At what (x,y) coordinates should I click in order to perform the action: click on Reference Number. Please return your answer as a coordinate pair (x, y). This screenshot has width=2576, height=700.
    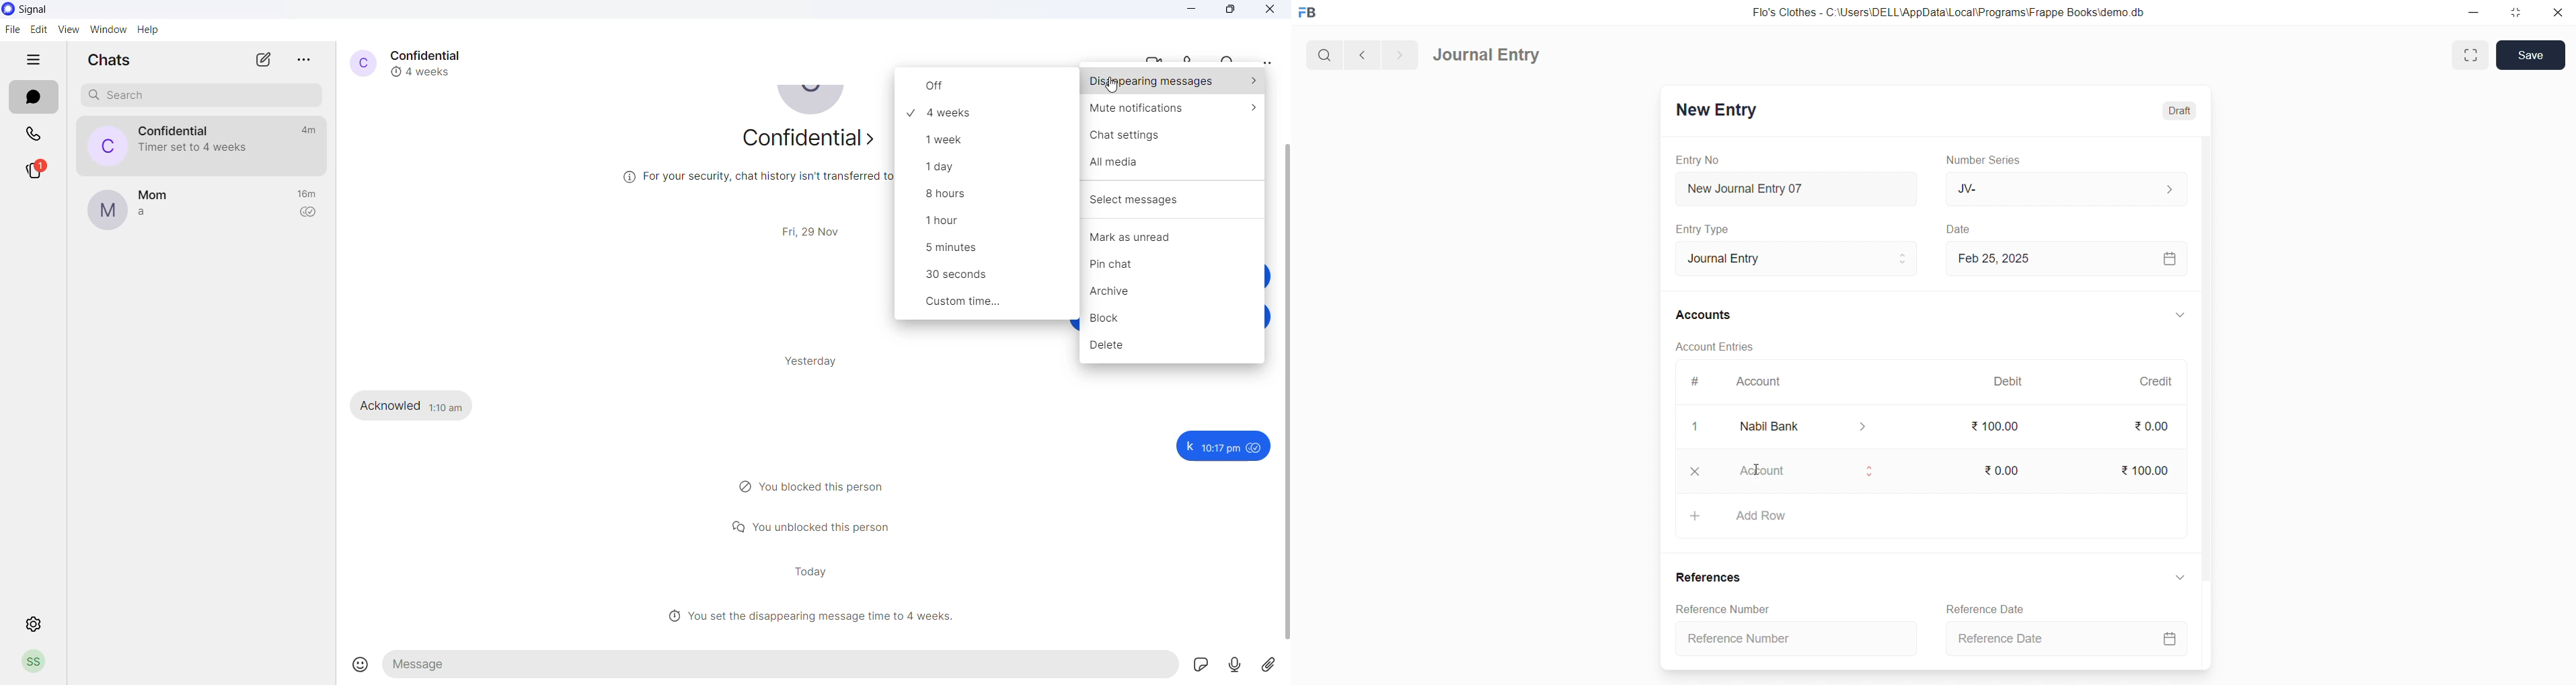
    Looking at the image, I should click on (1789, 638).